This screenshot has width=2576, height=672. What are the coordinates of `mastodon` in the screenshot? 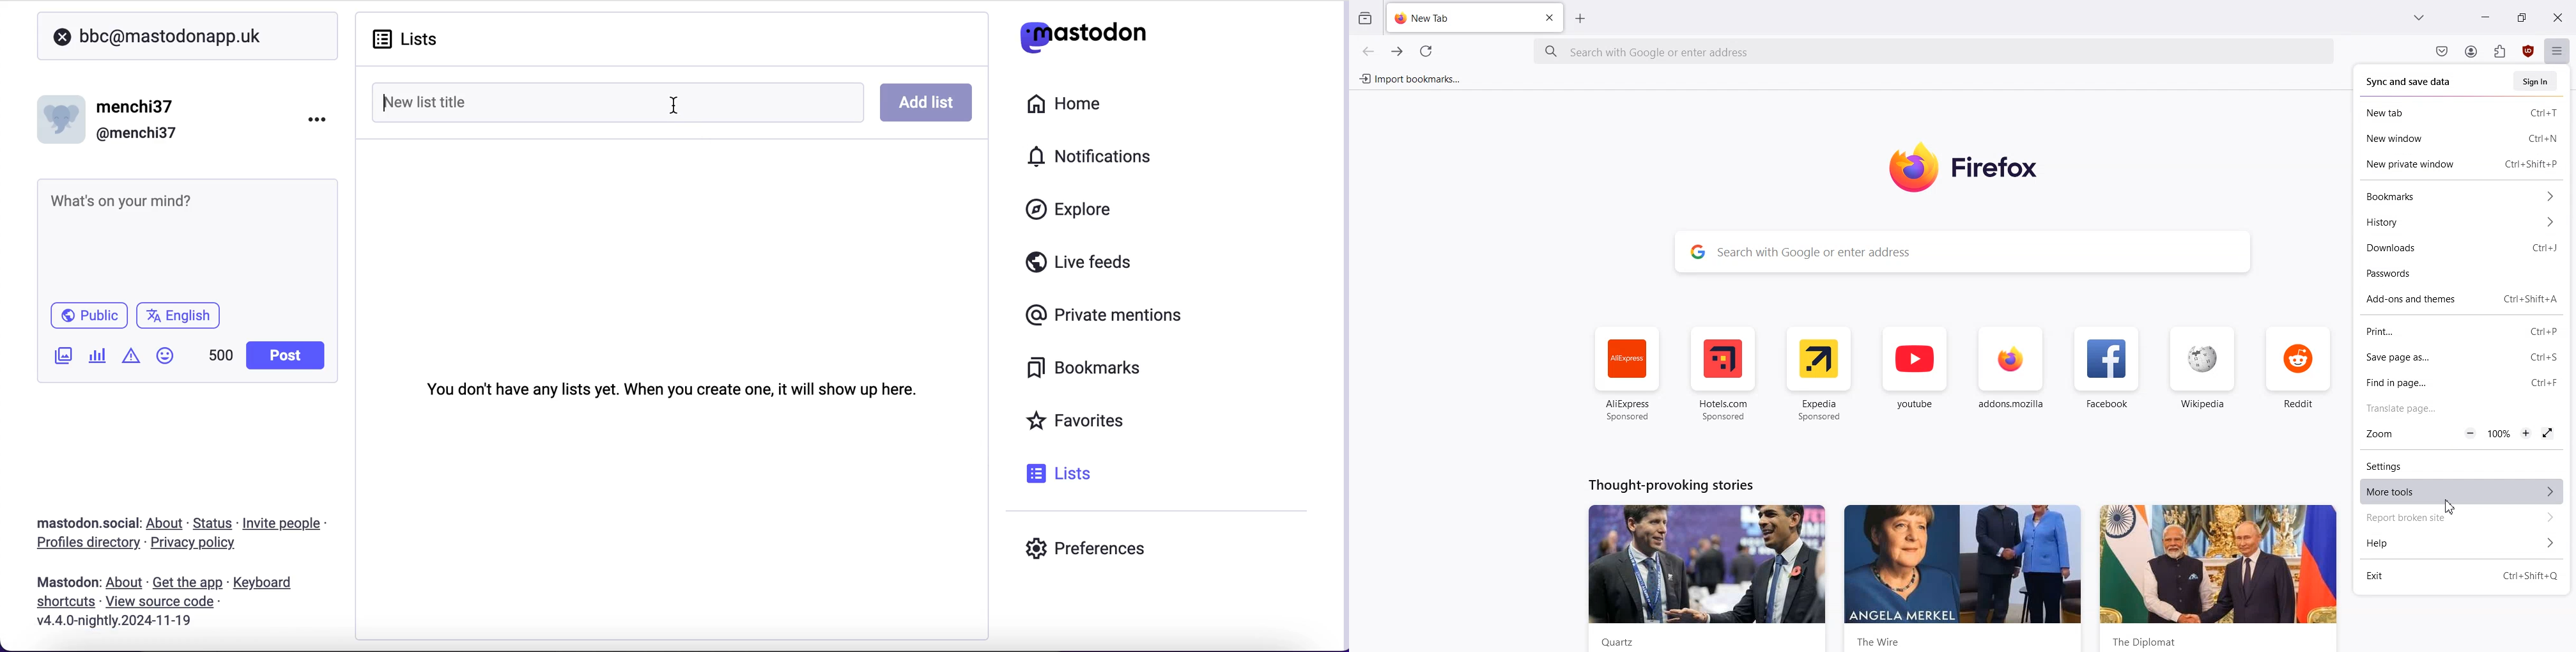 It's located at (68, 582).